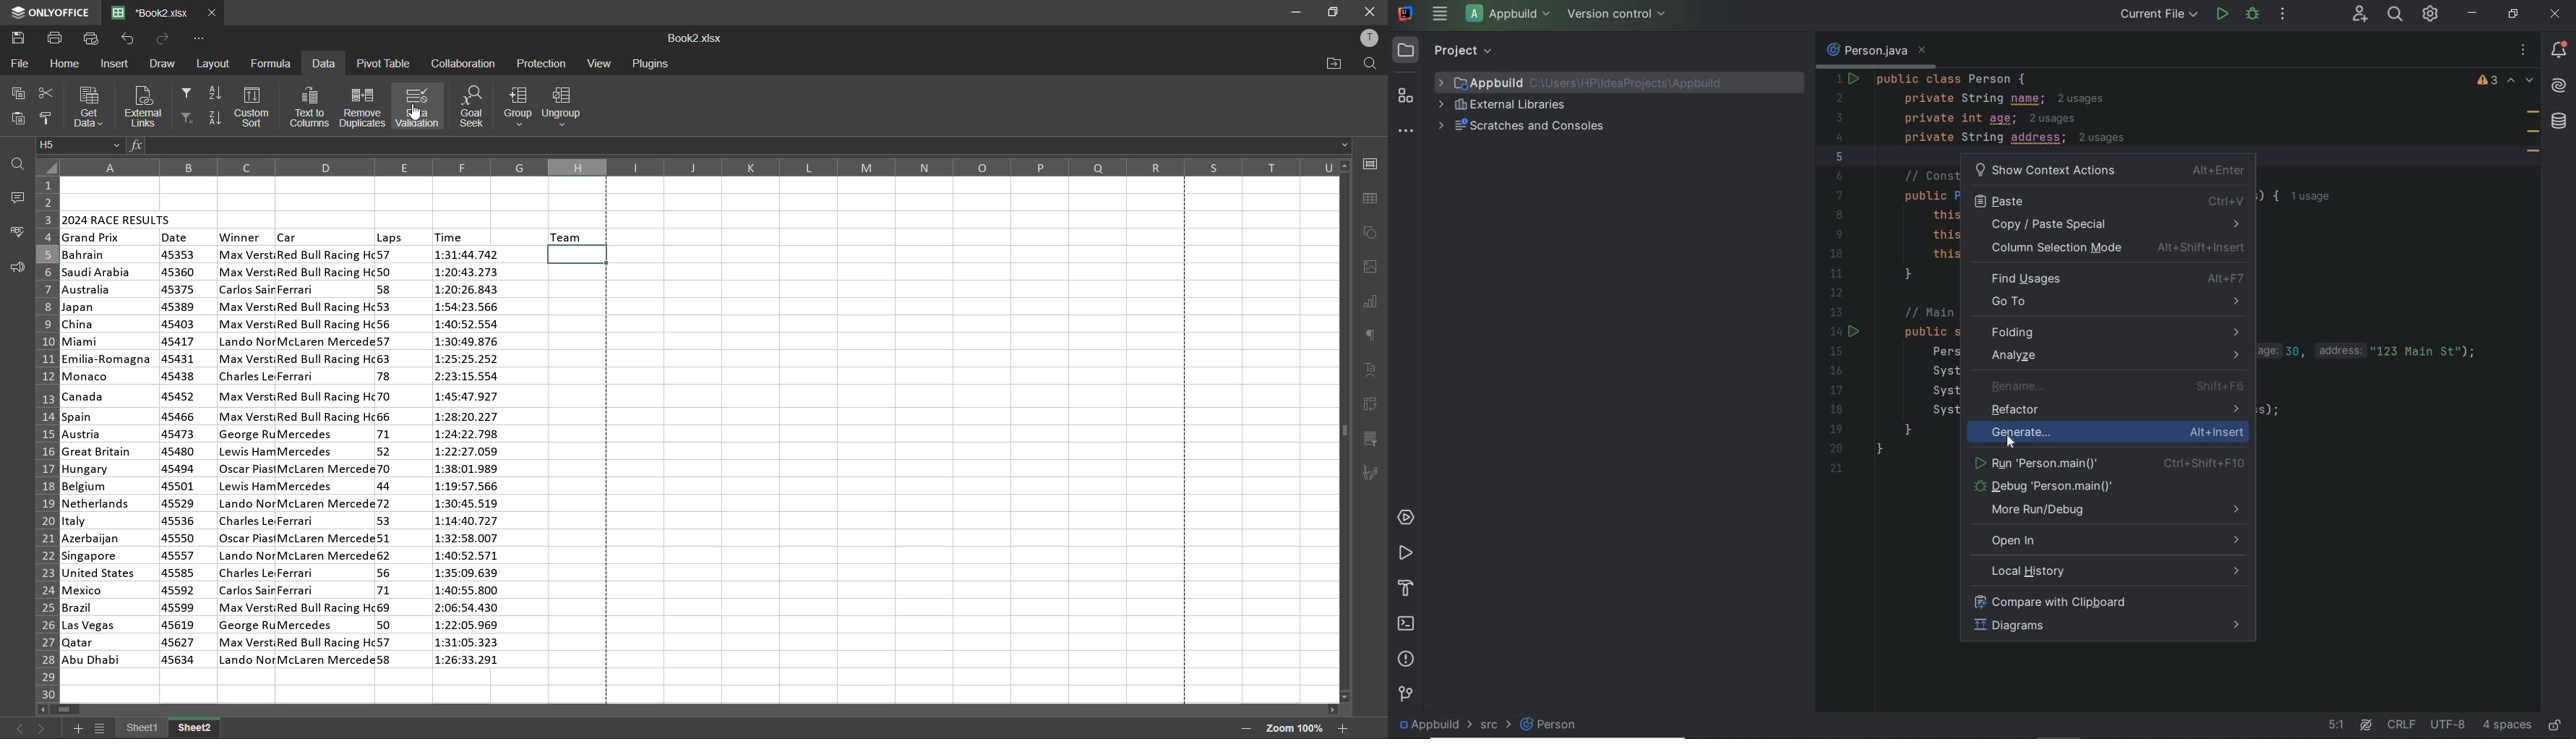 The height and width of the screenshot is (756, 2576). Describe the element at coordinates (382, 63) in the screenshot. I see `pivot table` at that location.